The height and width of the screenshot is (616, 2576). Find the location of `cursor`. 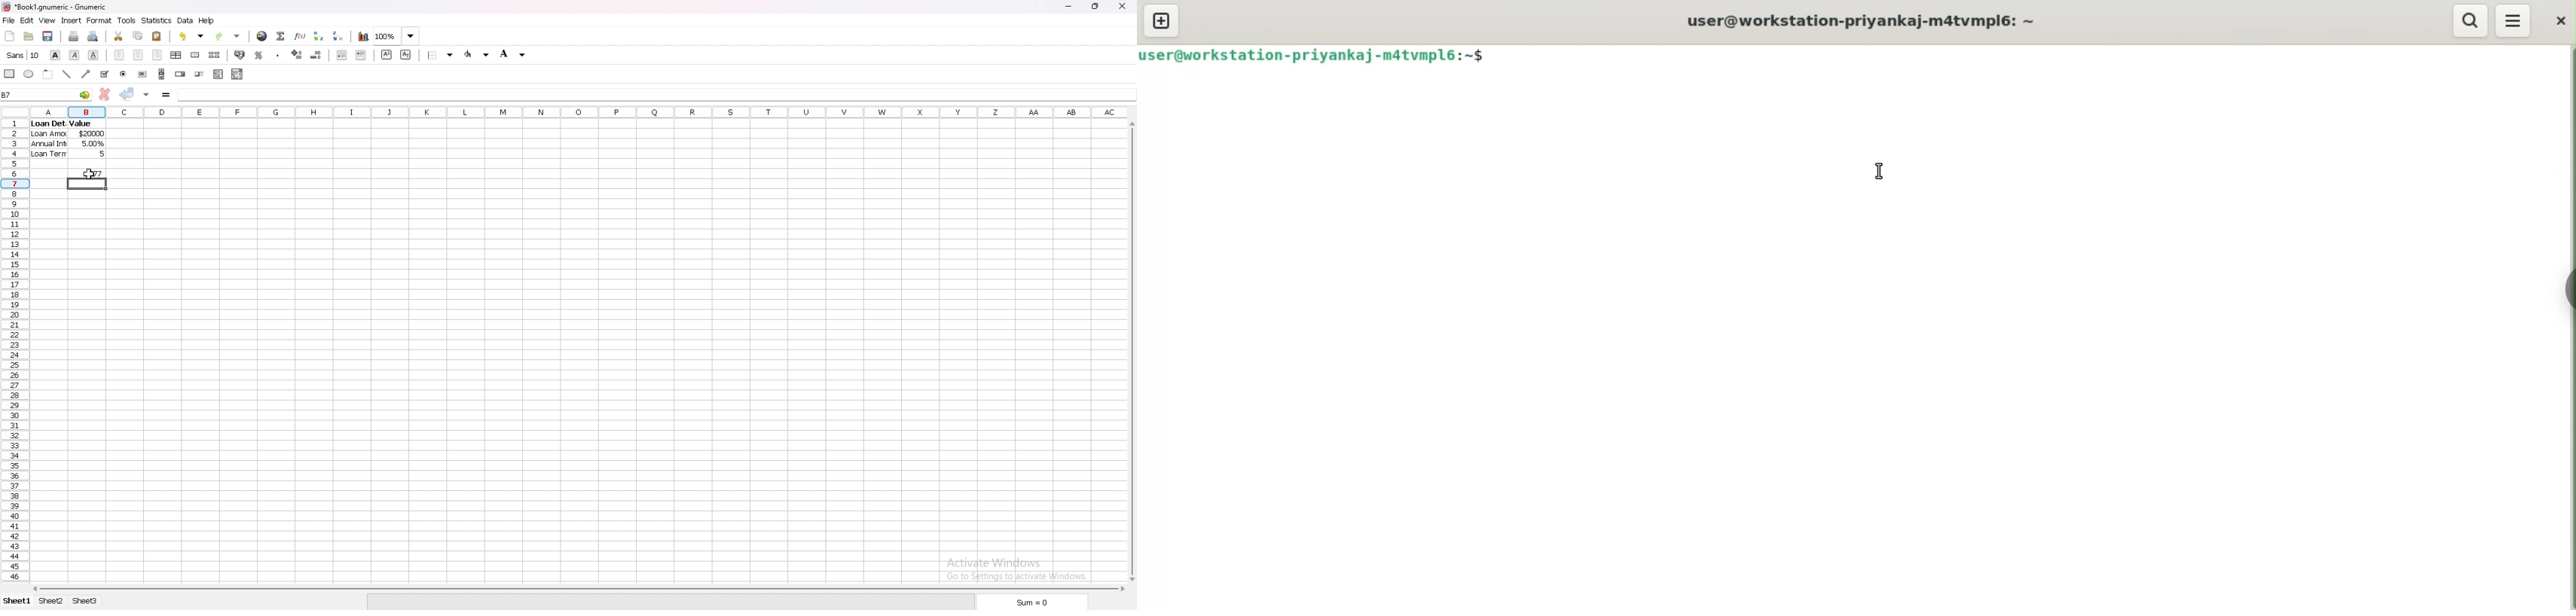

cursor is located at coordinates (88, 175).